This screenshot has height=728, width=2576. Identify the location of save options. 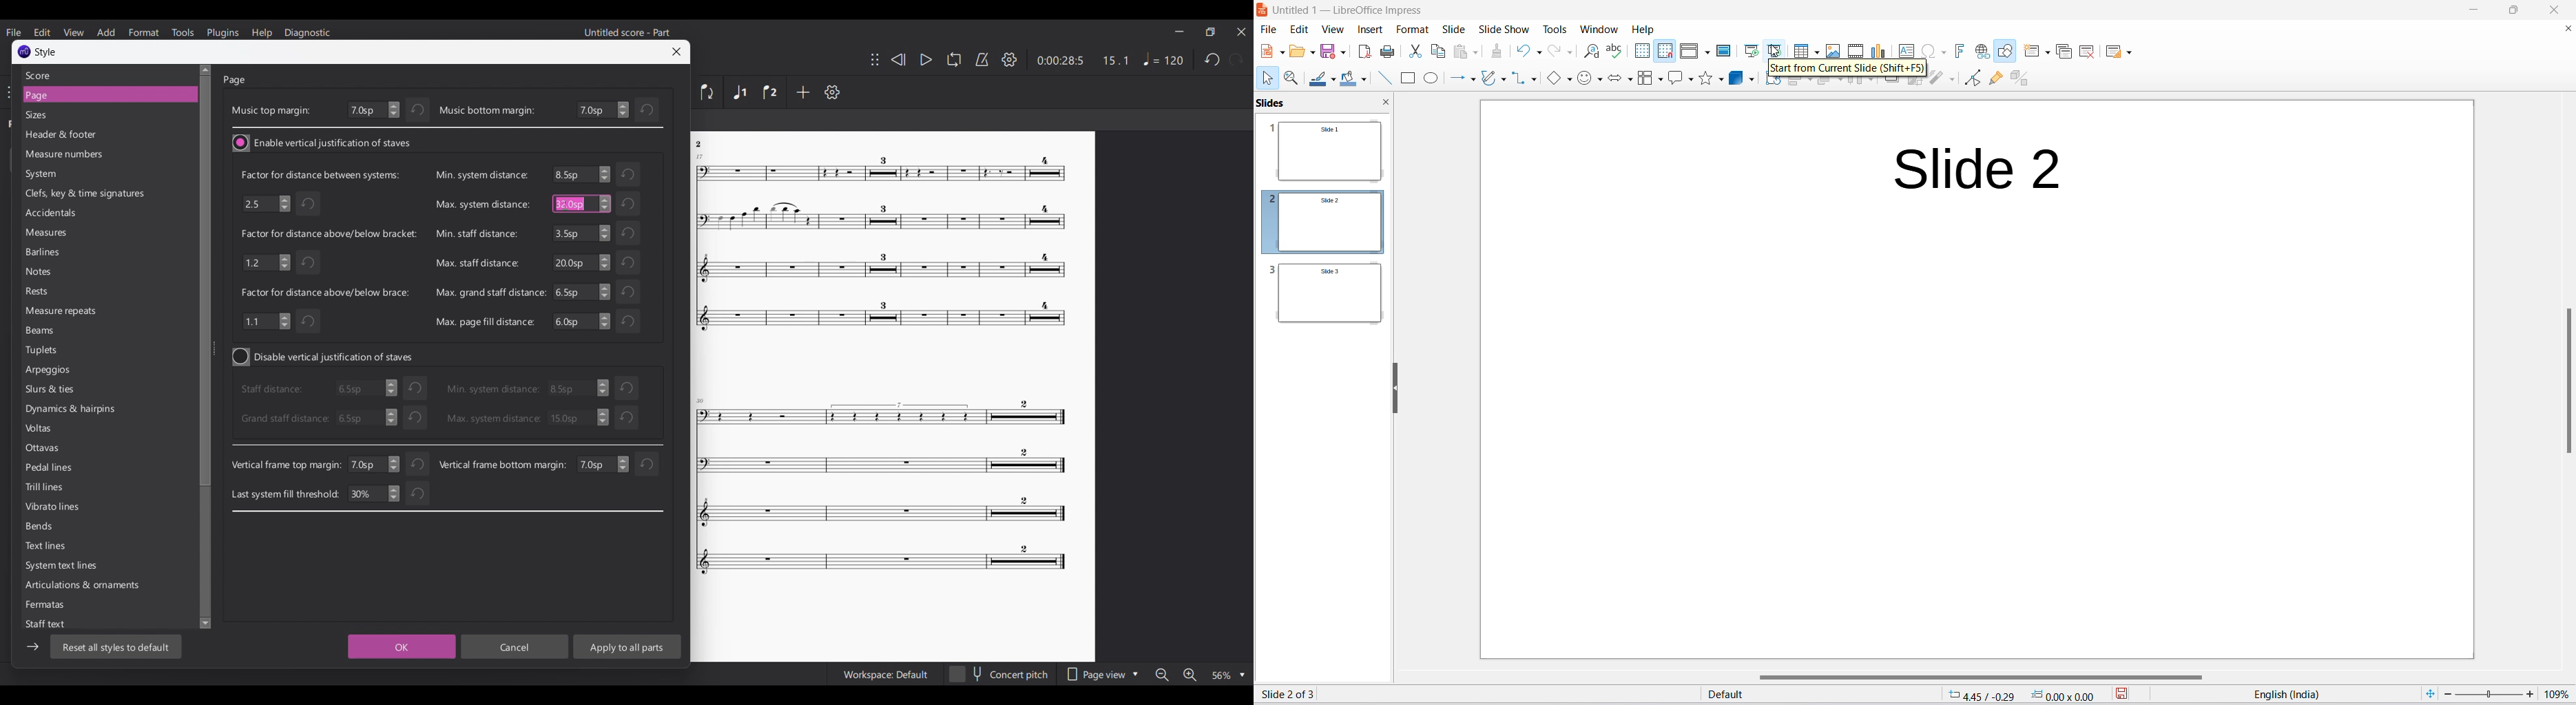
(1343, 52).